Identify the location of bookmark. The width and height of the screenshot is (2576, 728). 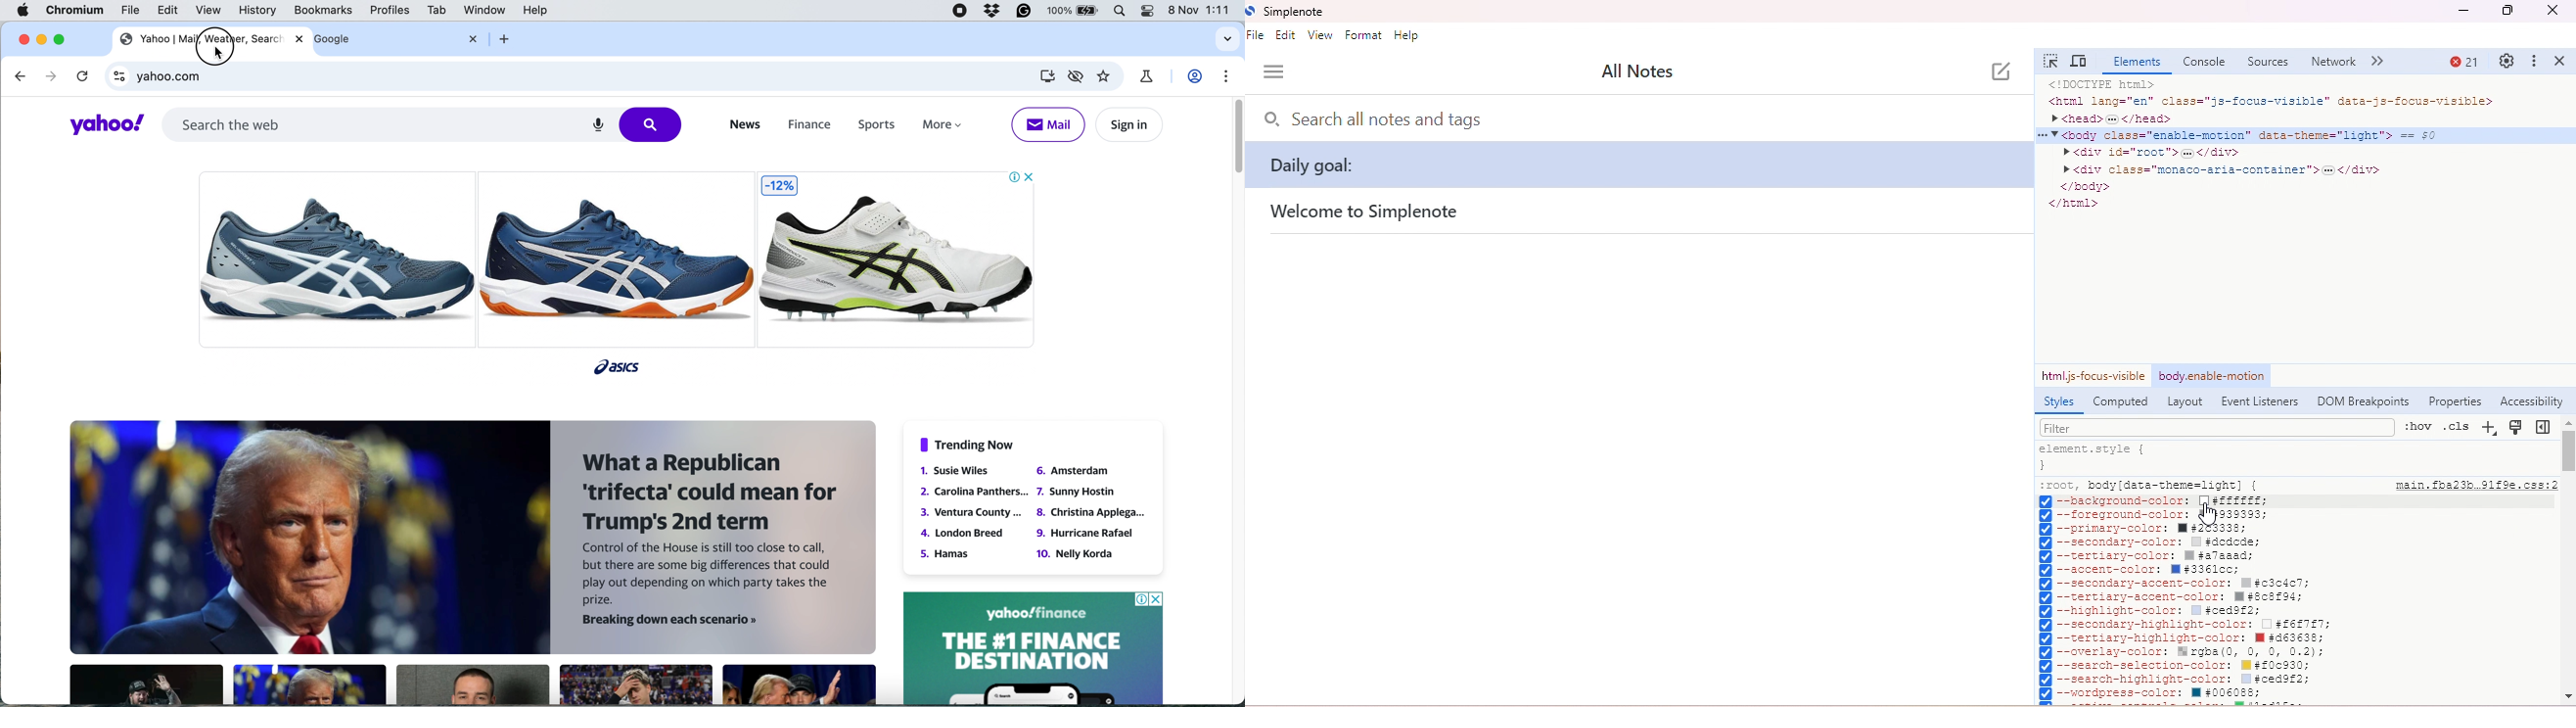
(1105, 77).